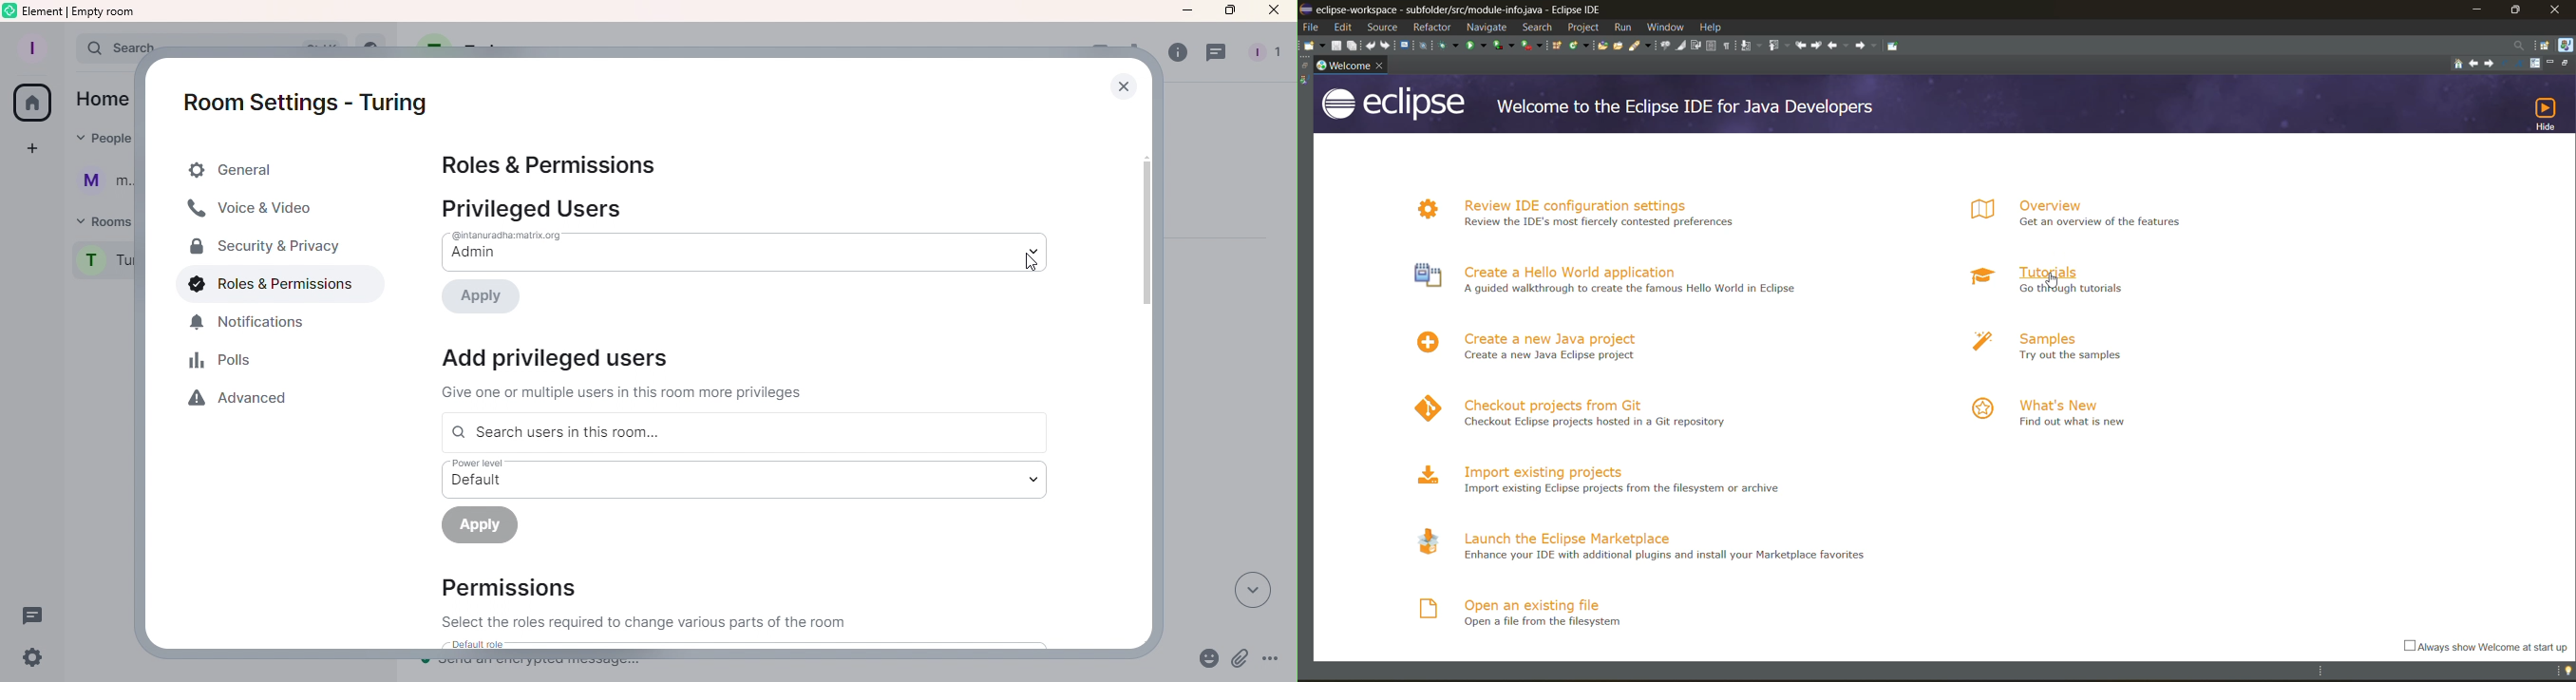 The width and height of the screenshot is (2576, 700). What do you see at coordinates (225, 363) in the screenshot?
I see `Polls` at bounding box center [225, 363].